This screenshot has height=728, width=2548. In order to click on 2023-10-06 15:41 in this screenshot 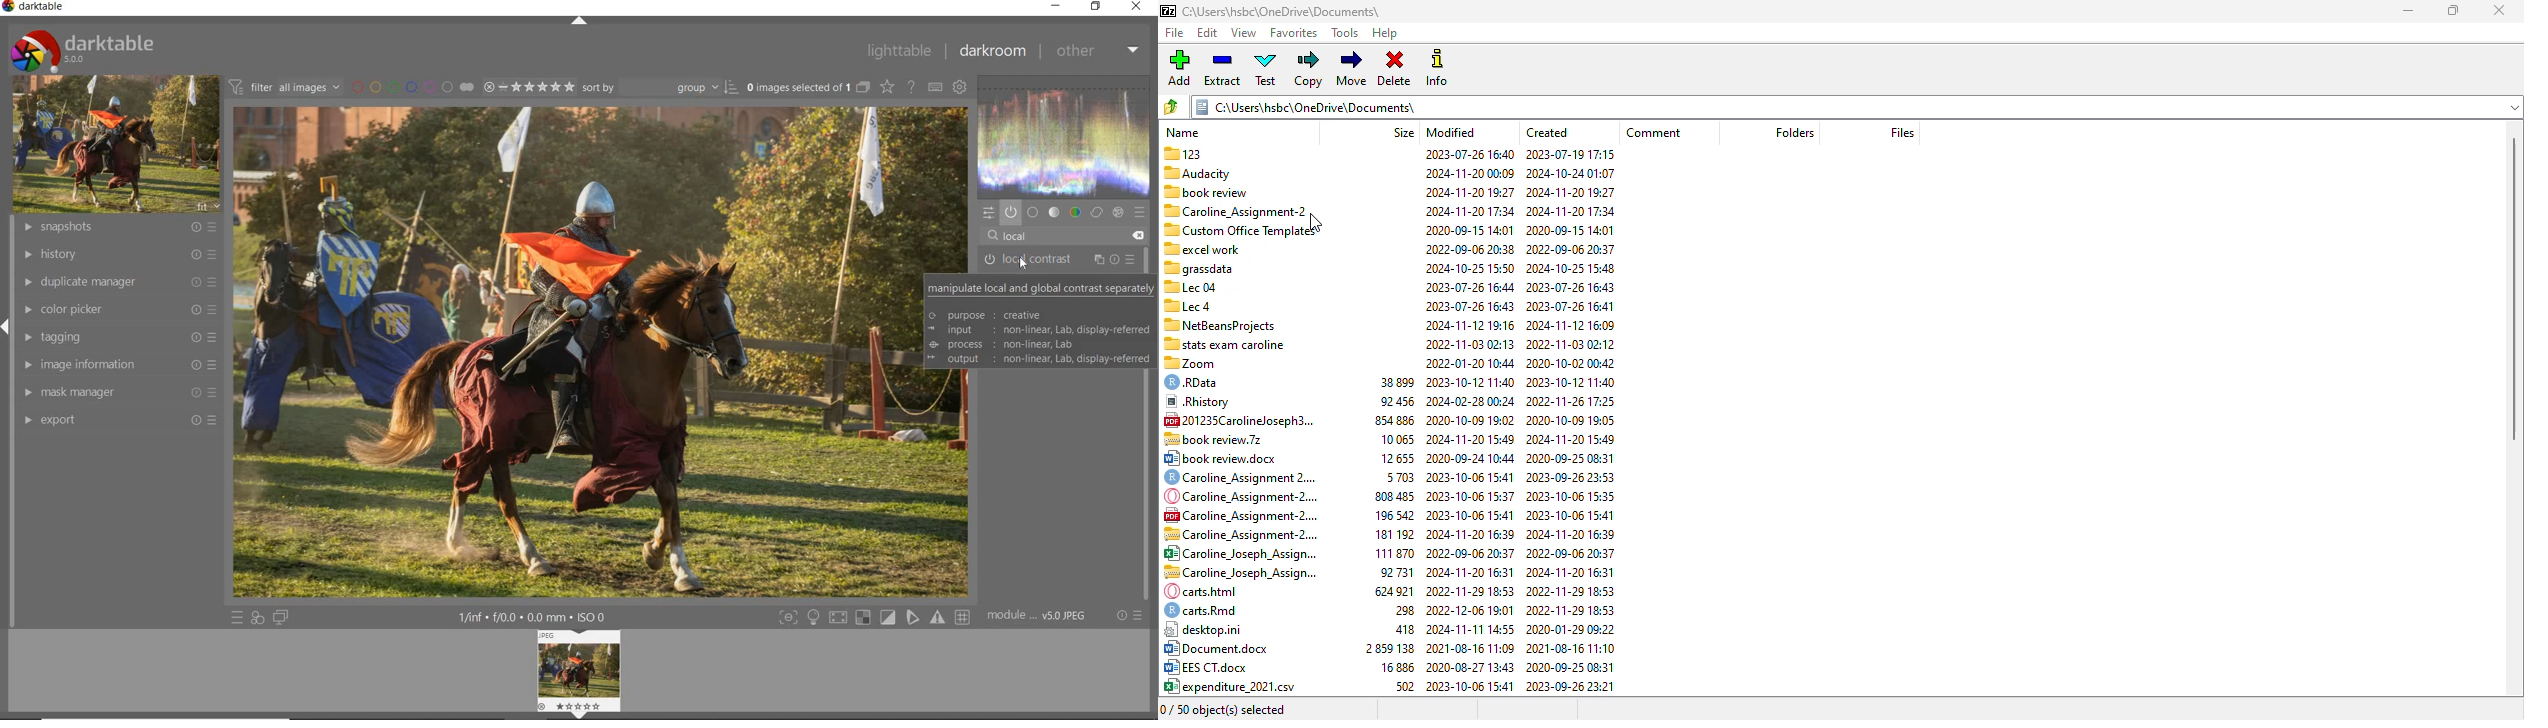, I will do `click(1469, 686)`.